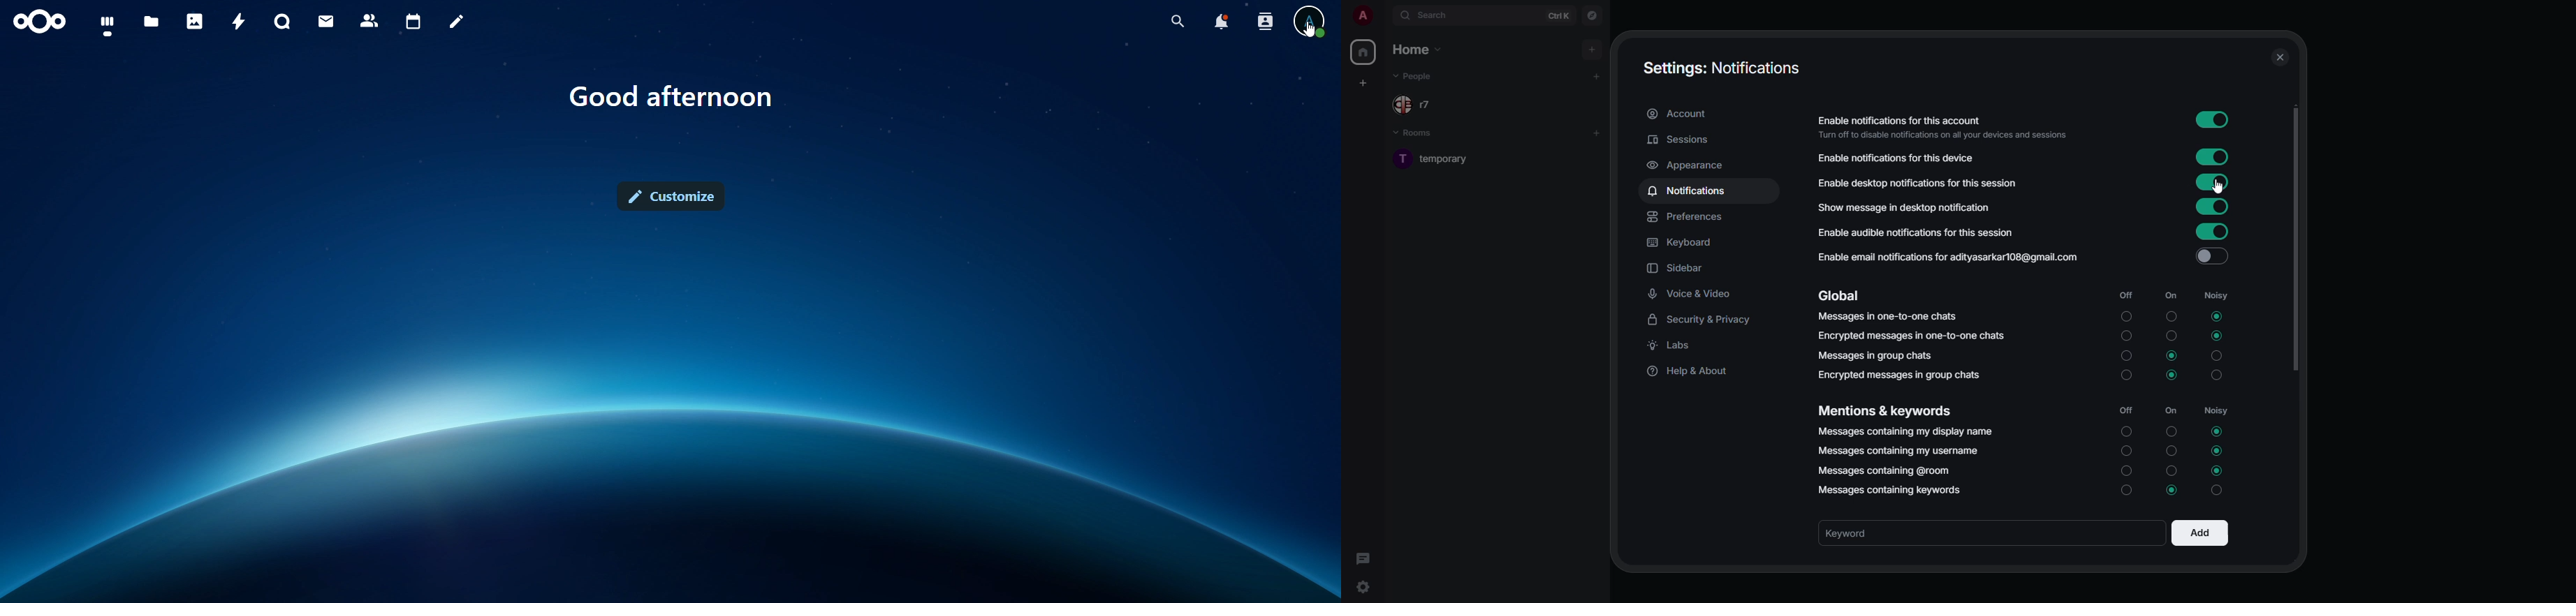 The image size is (2576, 616). Describe the element at coordinates (1884, 411) in the screenshot. I see `mentions & keywords` at that location.